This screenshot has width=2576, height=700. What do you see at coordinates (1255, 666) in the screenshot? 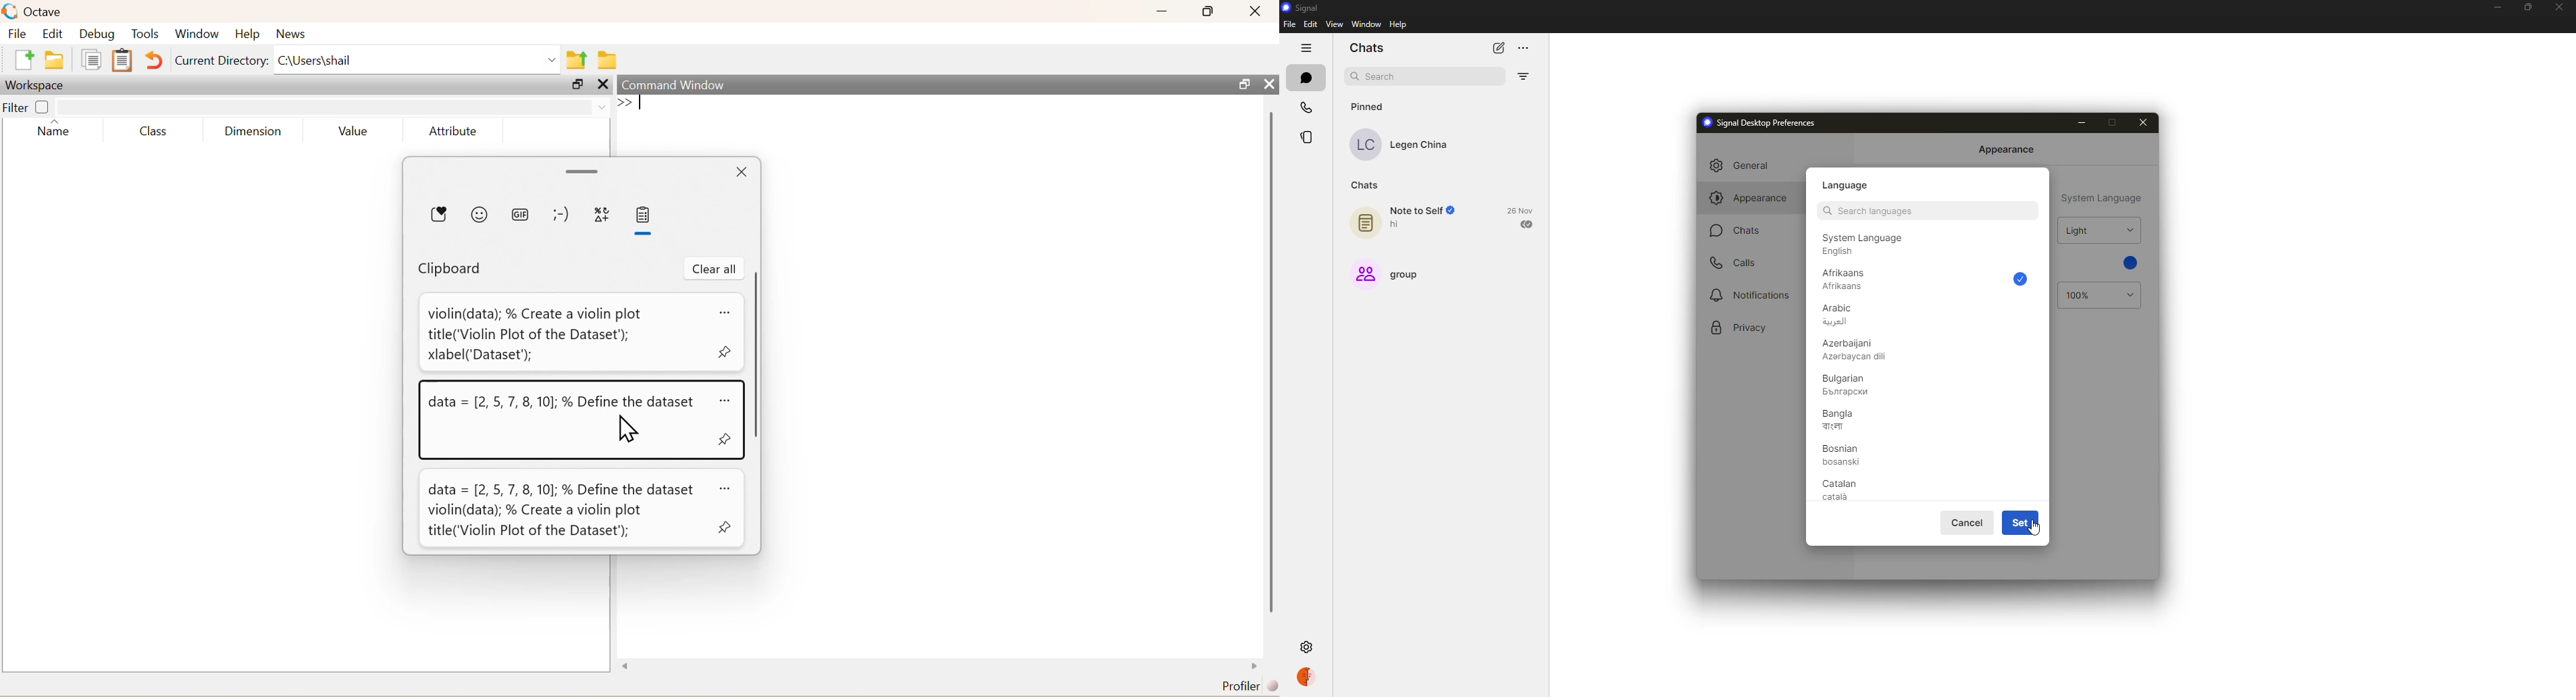
I see `scroll right` at bounding box center [1255, 666].